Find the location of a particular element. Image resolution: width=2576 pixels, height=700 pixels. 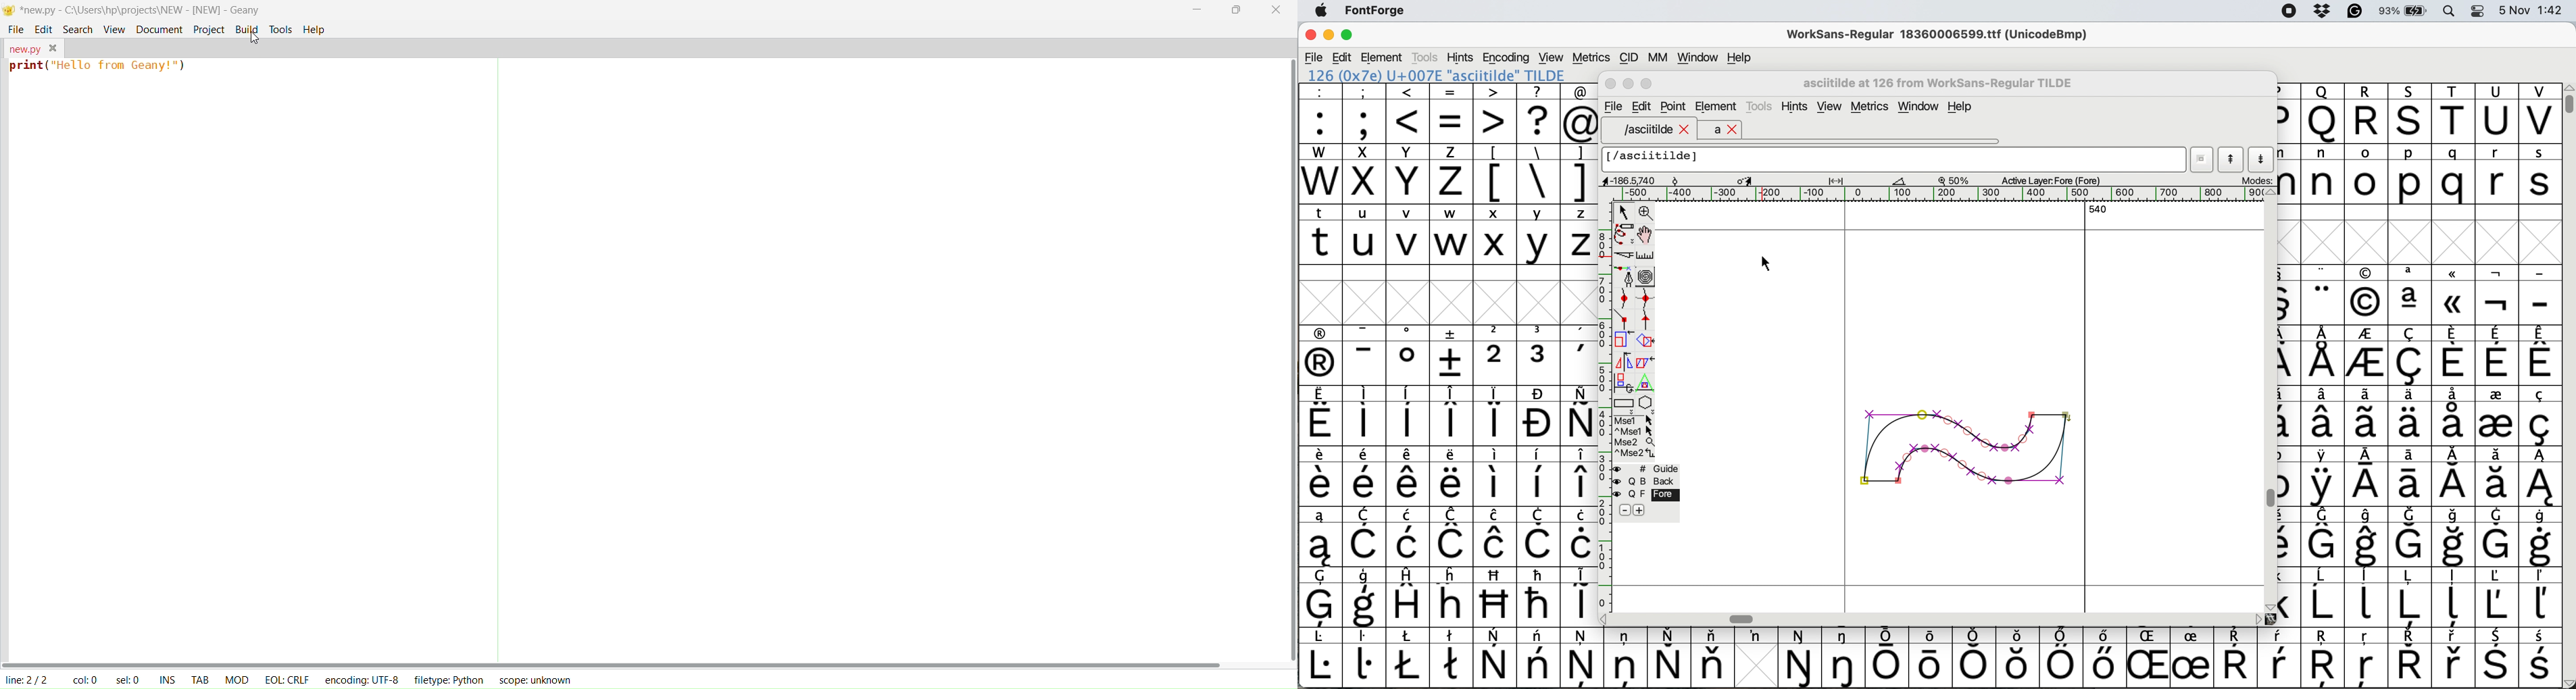

minimise is located at coordinates (1327, 36).